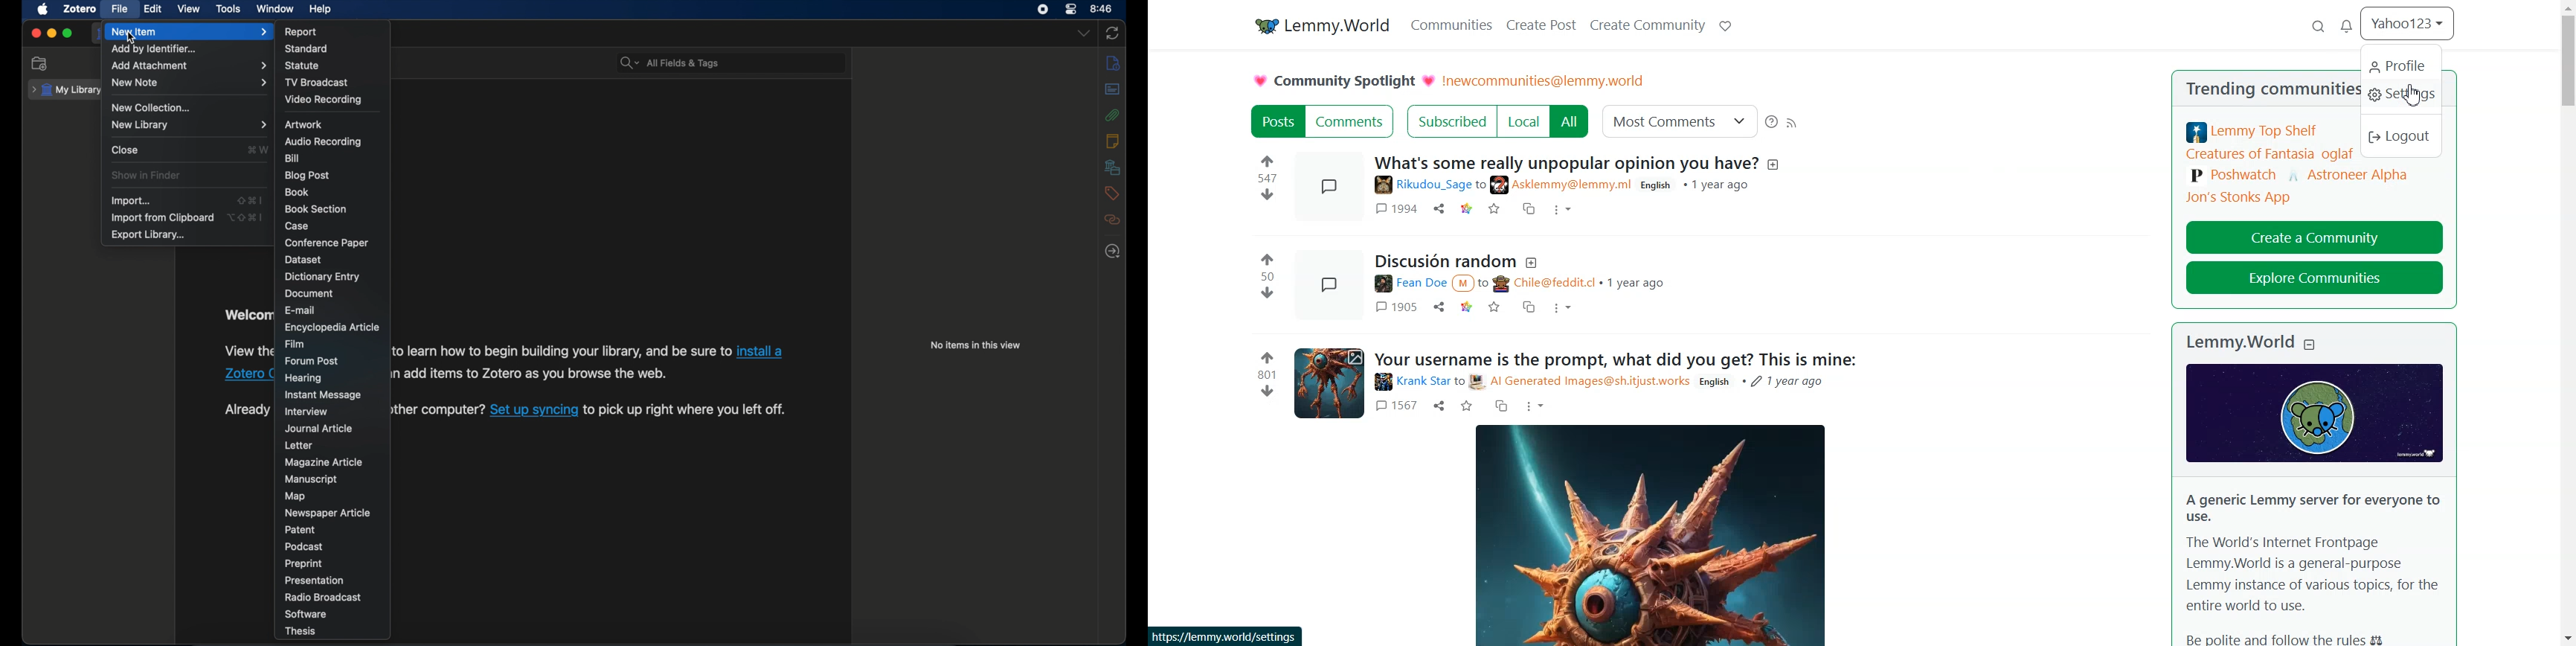 This screenshot has width=2576, height=672. I want to click on info, so click(1113, 62).